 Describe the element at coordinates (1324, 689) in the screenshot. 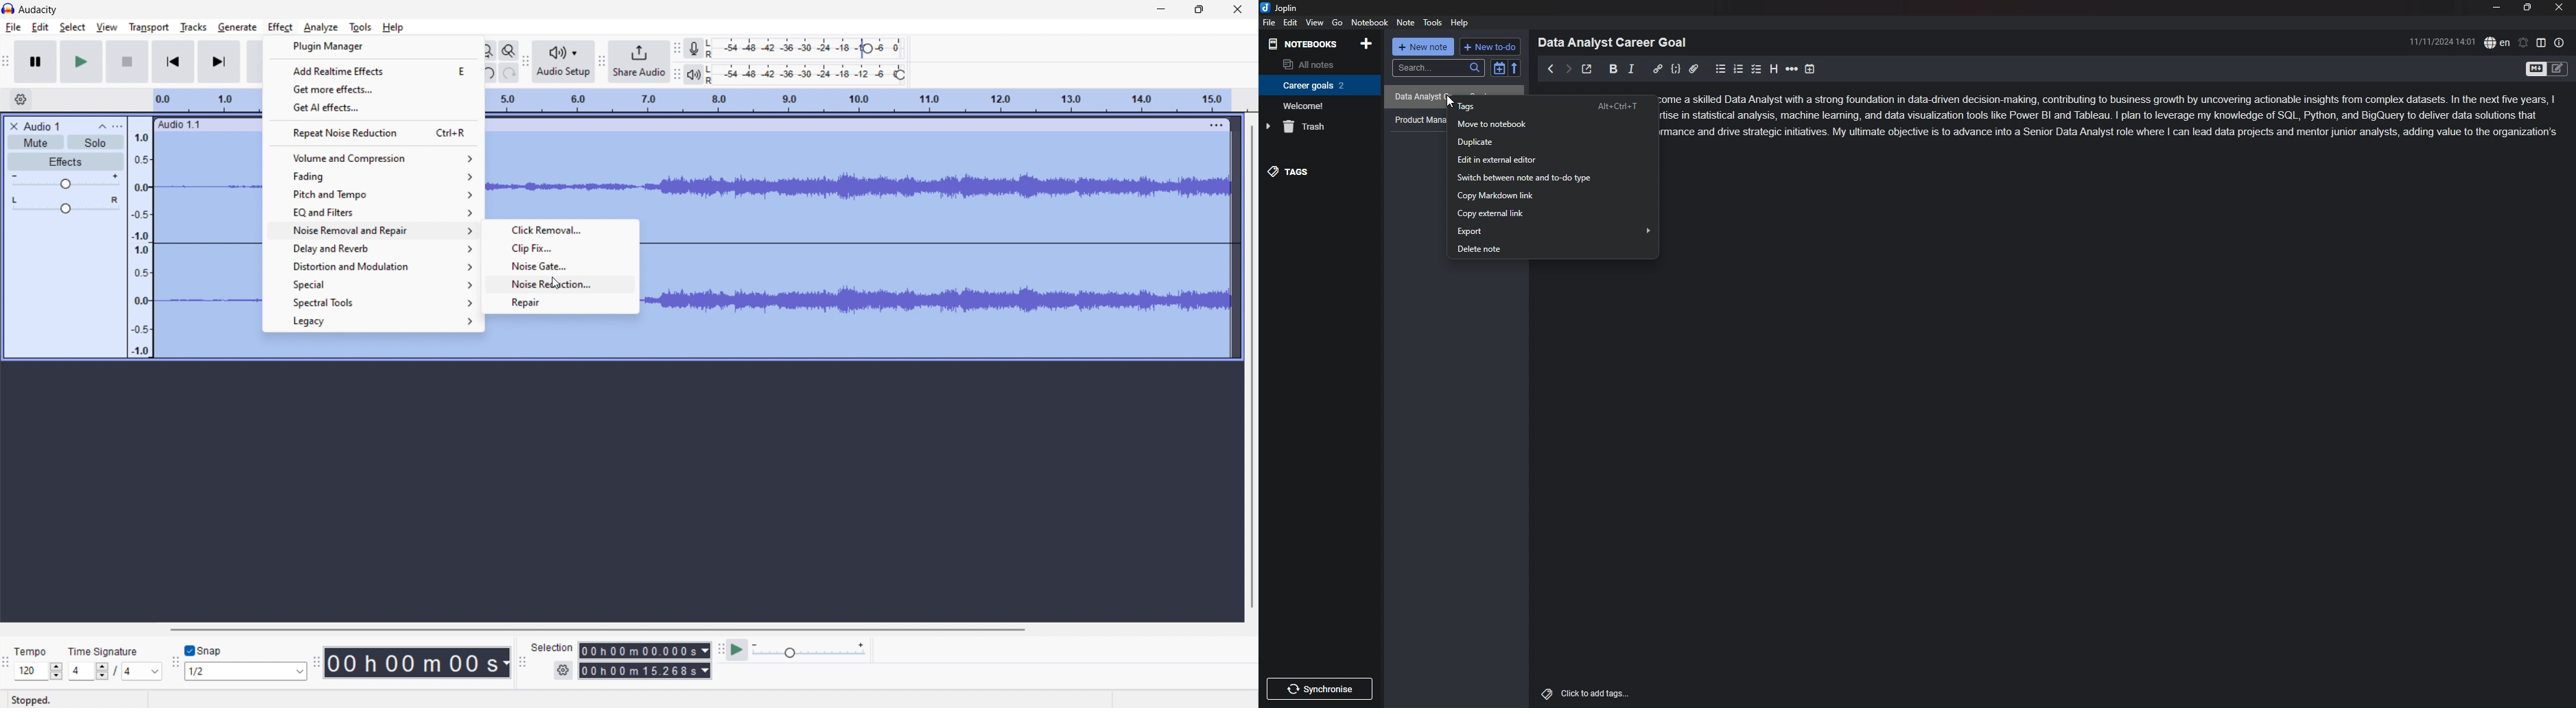

I see `synchronise` at that location.